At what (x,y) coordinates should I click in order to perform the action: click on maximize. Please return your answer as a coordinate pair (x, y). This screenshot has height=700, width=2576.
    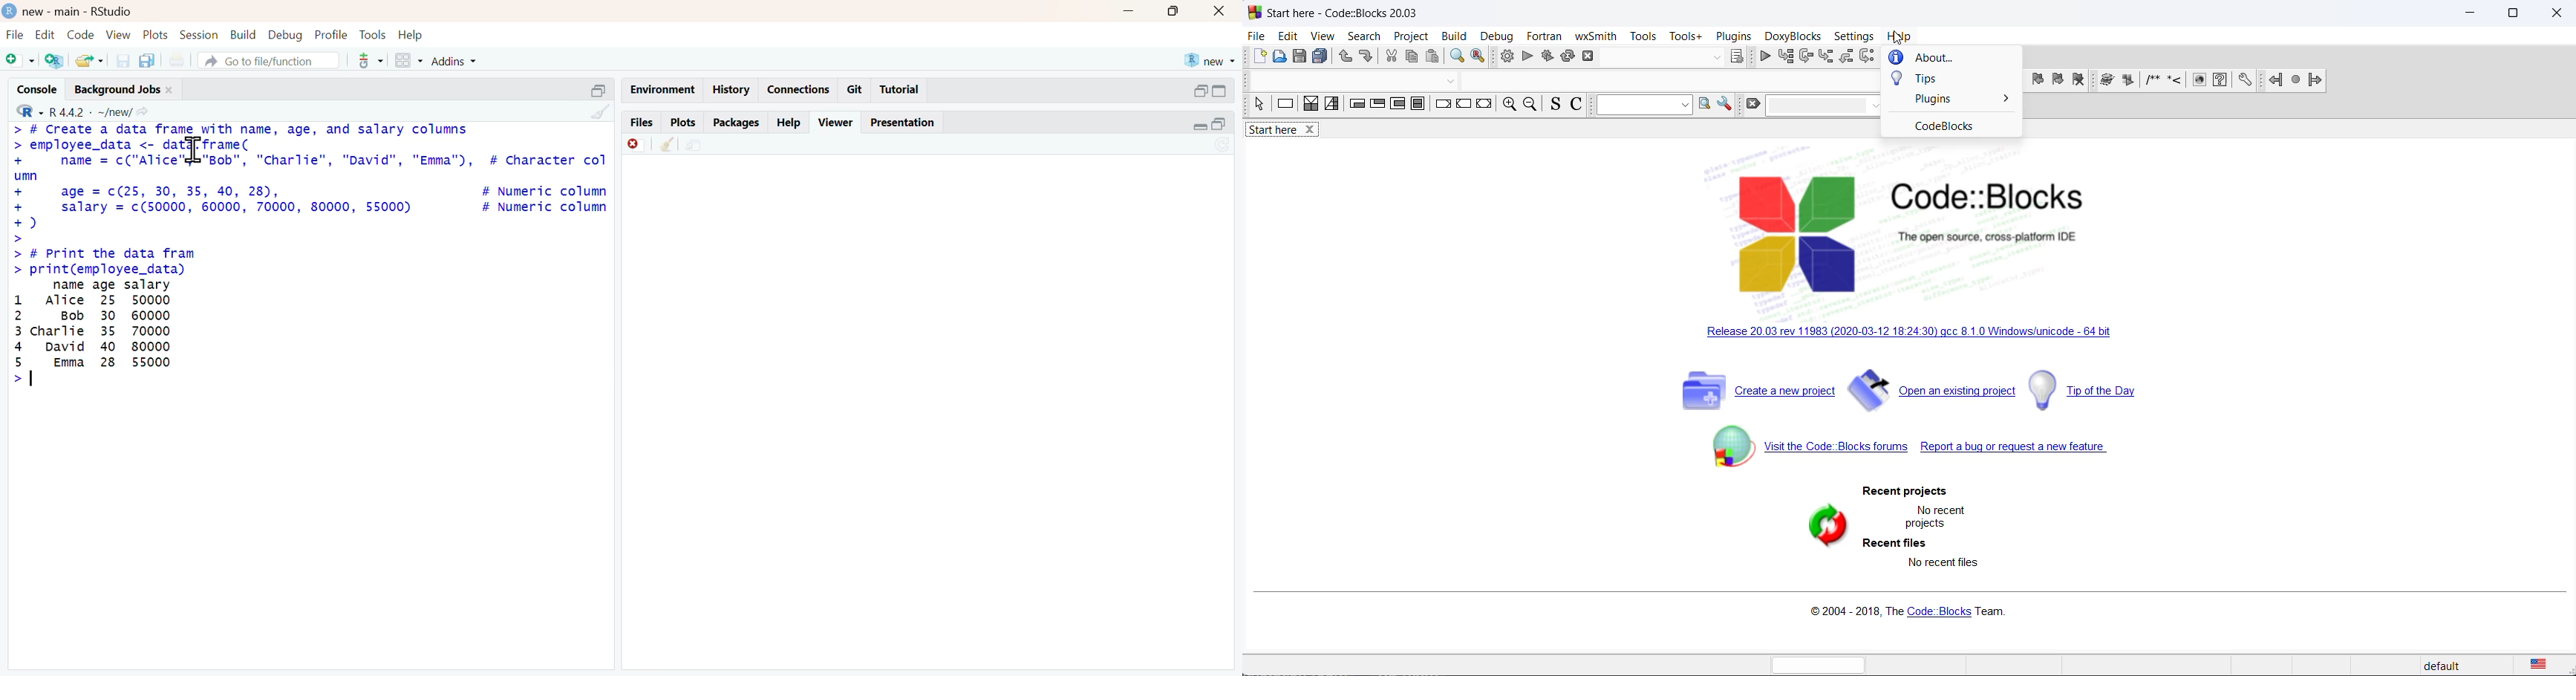
    Looking at the image, I should click on (2516, 12).